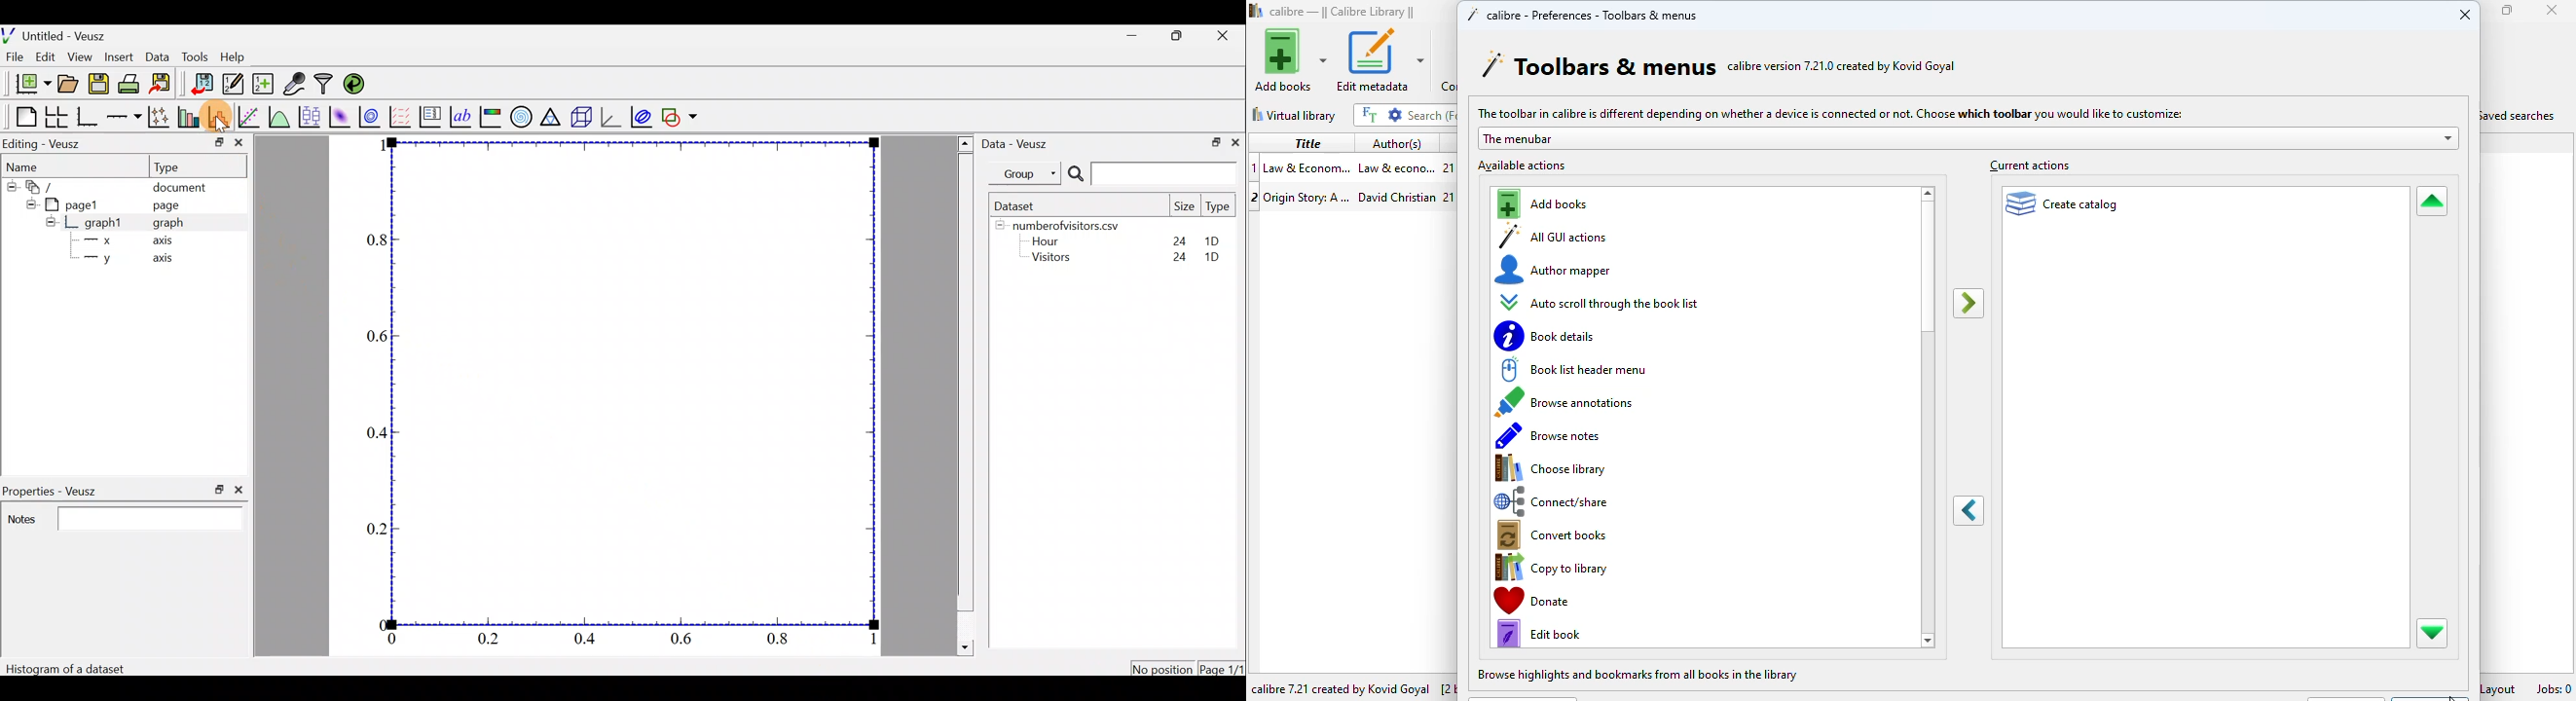  What do you see at coordinates (461, 116) in the screenshot?
I see `text label` at bounding box center [461, 116].